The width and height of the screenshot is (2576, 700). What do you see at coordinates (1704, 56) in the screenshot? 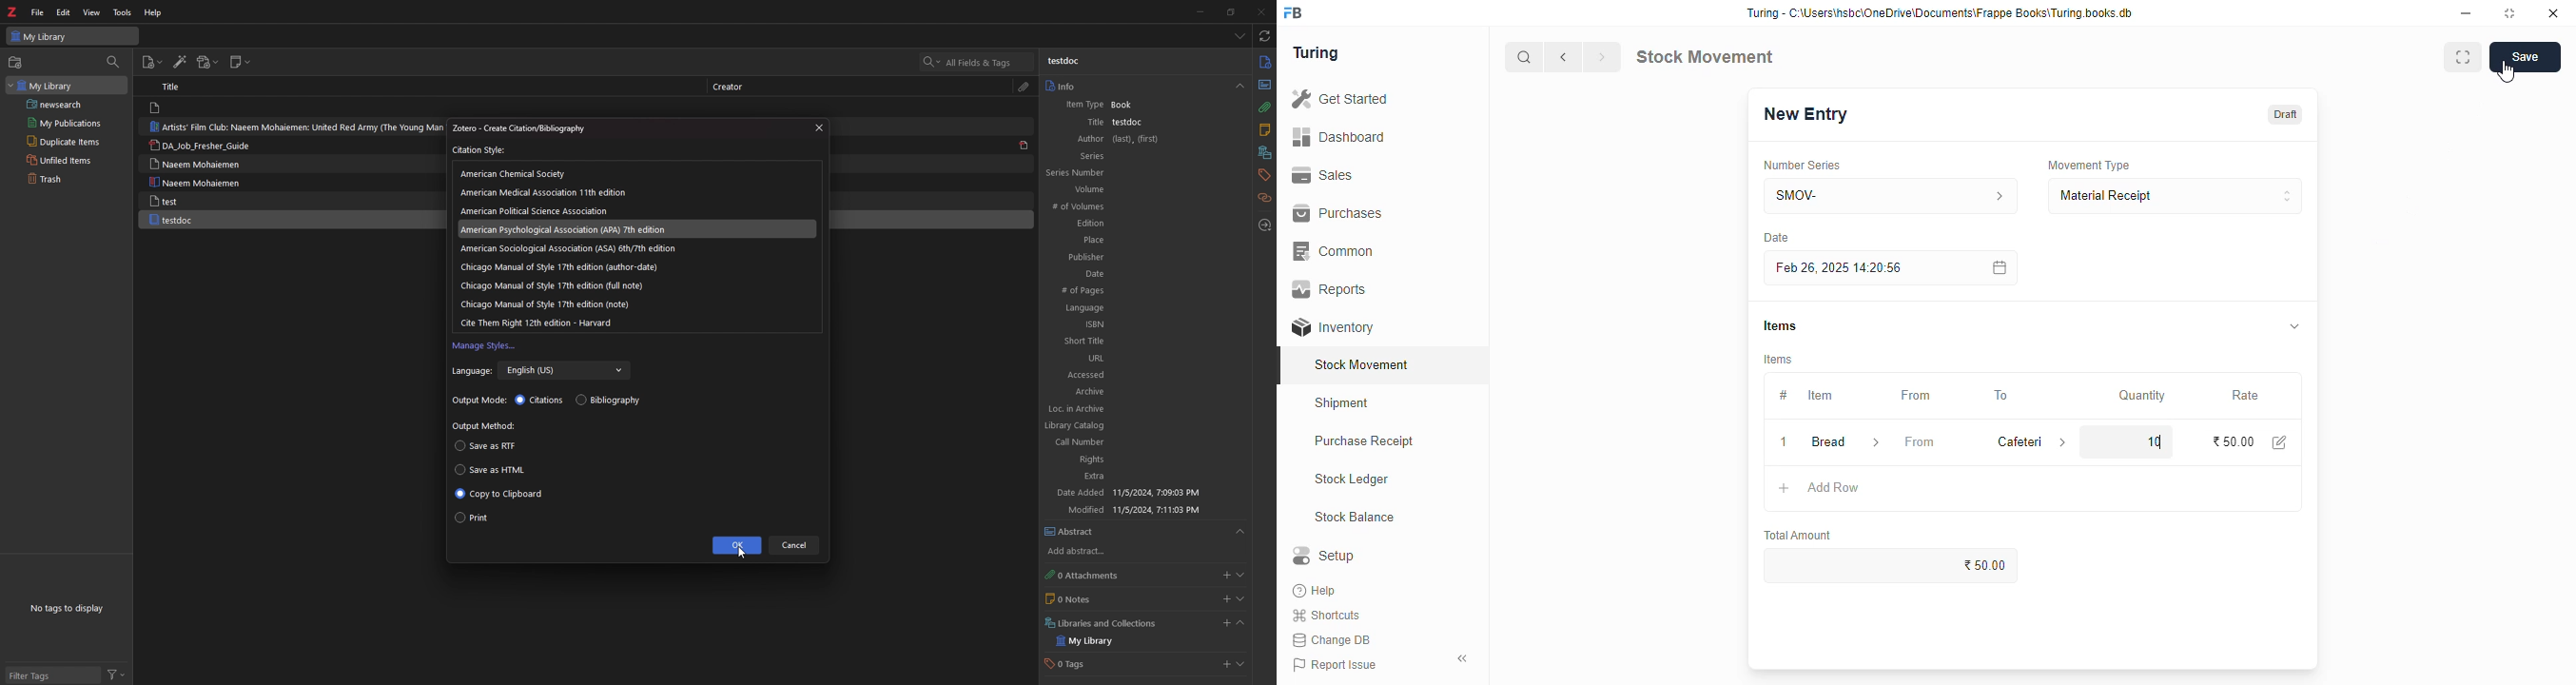
I see `stock movement` at bounding box center [1704, 56].